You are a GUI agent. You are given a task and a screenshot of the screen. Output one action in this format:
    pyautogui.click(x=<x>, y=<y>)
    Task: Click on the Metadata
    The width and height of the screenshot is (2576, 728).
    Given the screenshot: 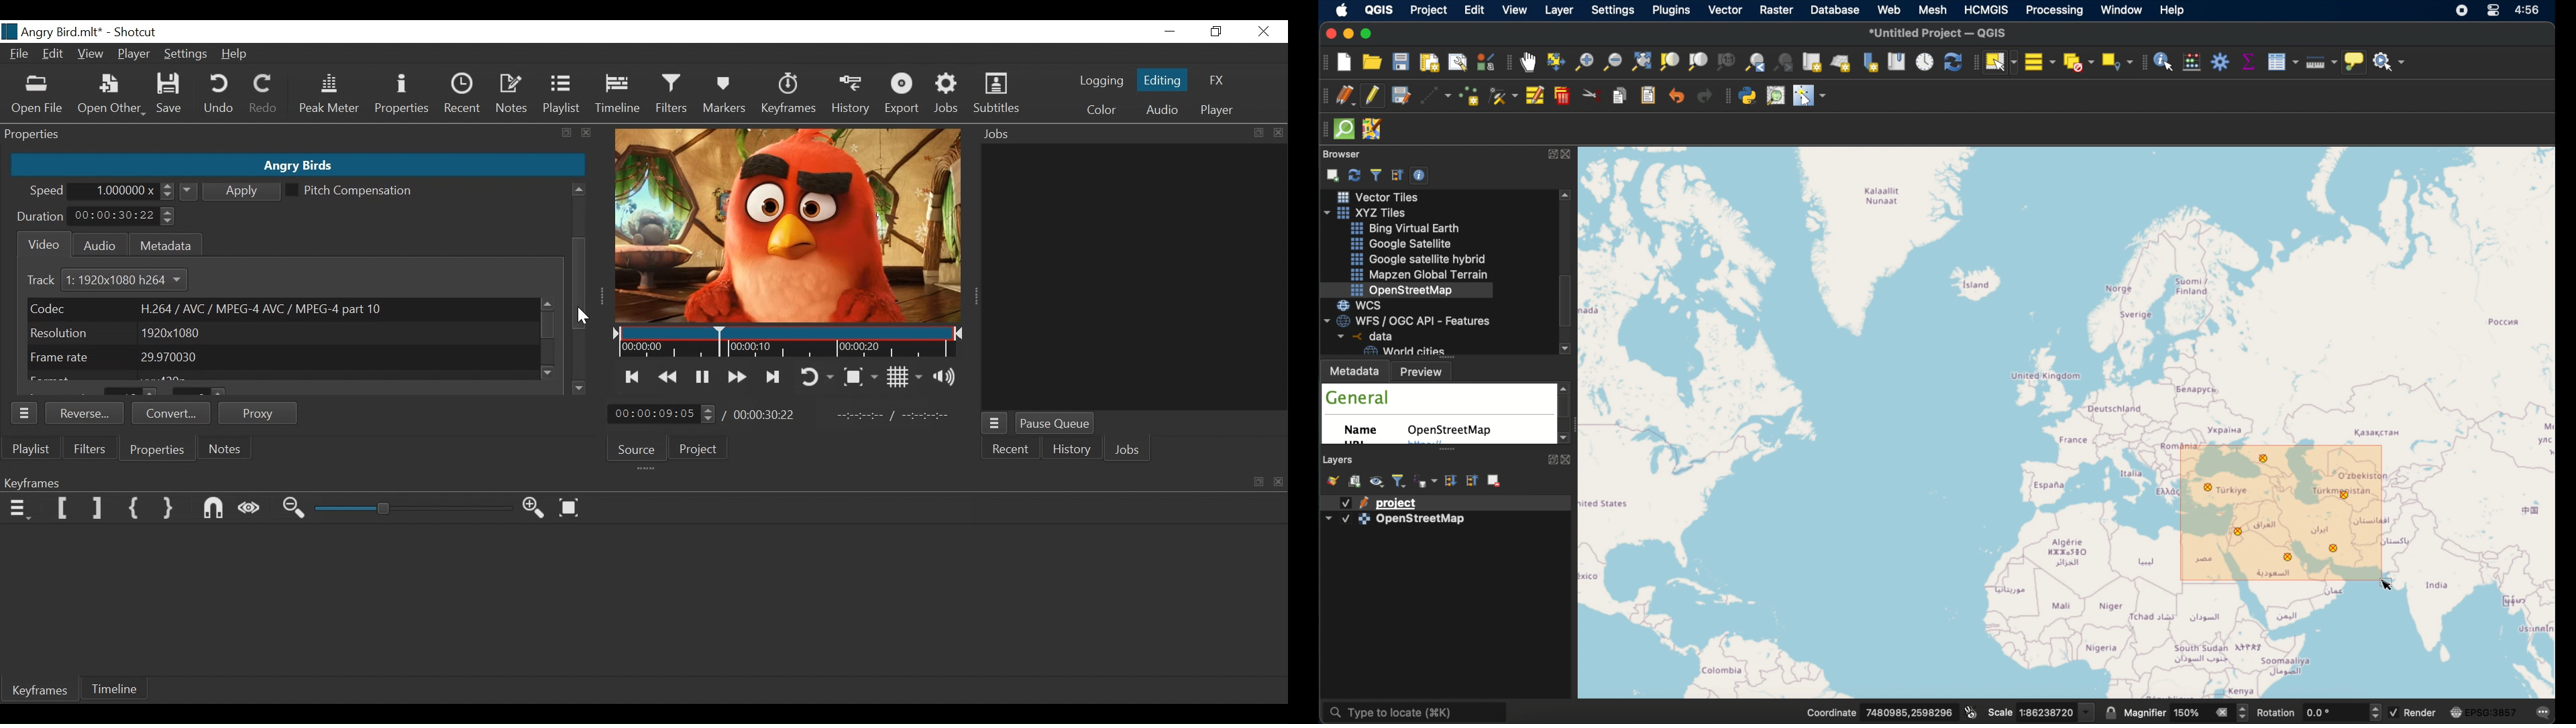 What is the action you would take?
    pyautogui.click(x=164, y=243)
    